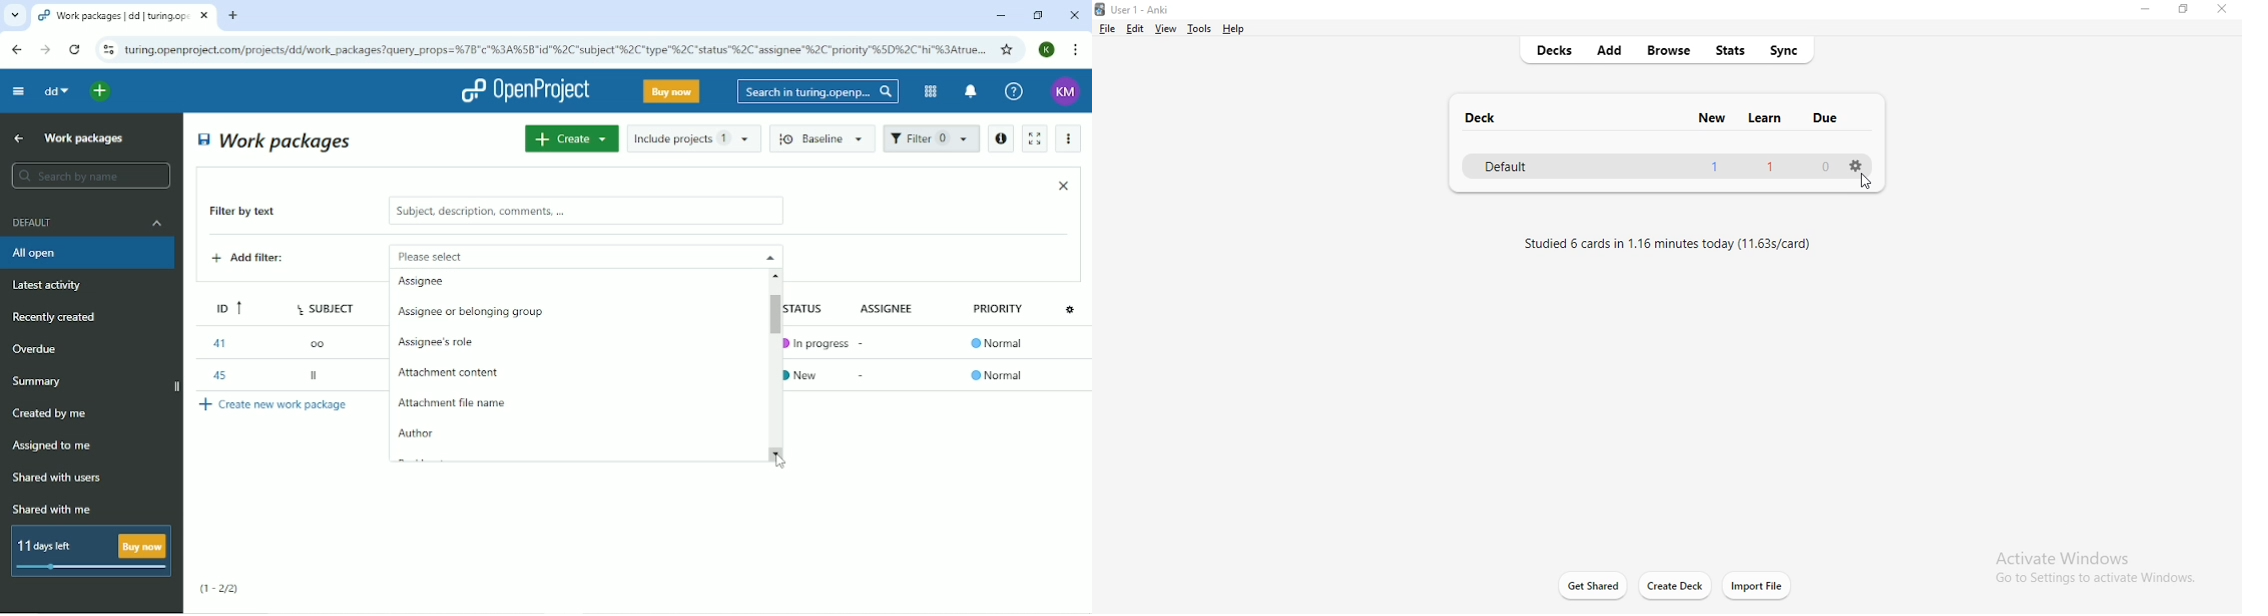 This screenshot has width=2268, height=616. Describe the element at coordinates (1730, 50) in the screenshot. I see `stats` at that location.